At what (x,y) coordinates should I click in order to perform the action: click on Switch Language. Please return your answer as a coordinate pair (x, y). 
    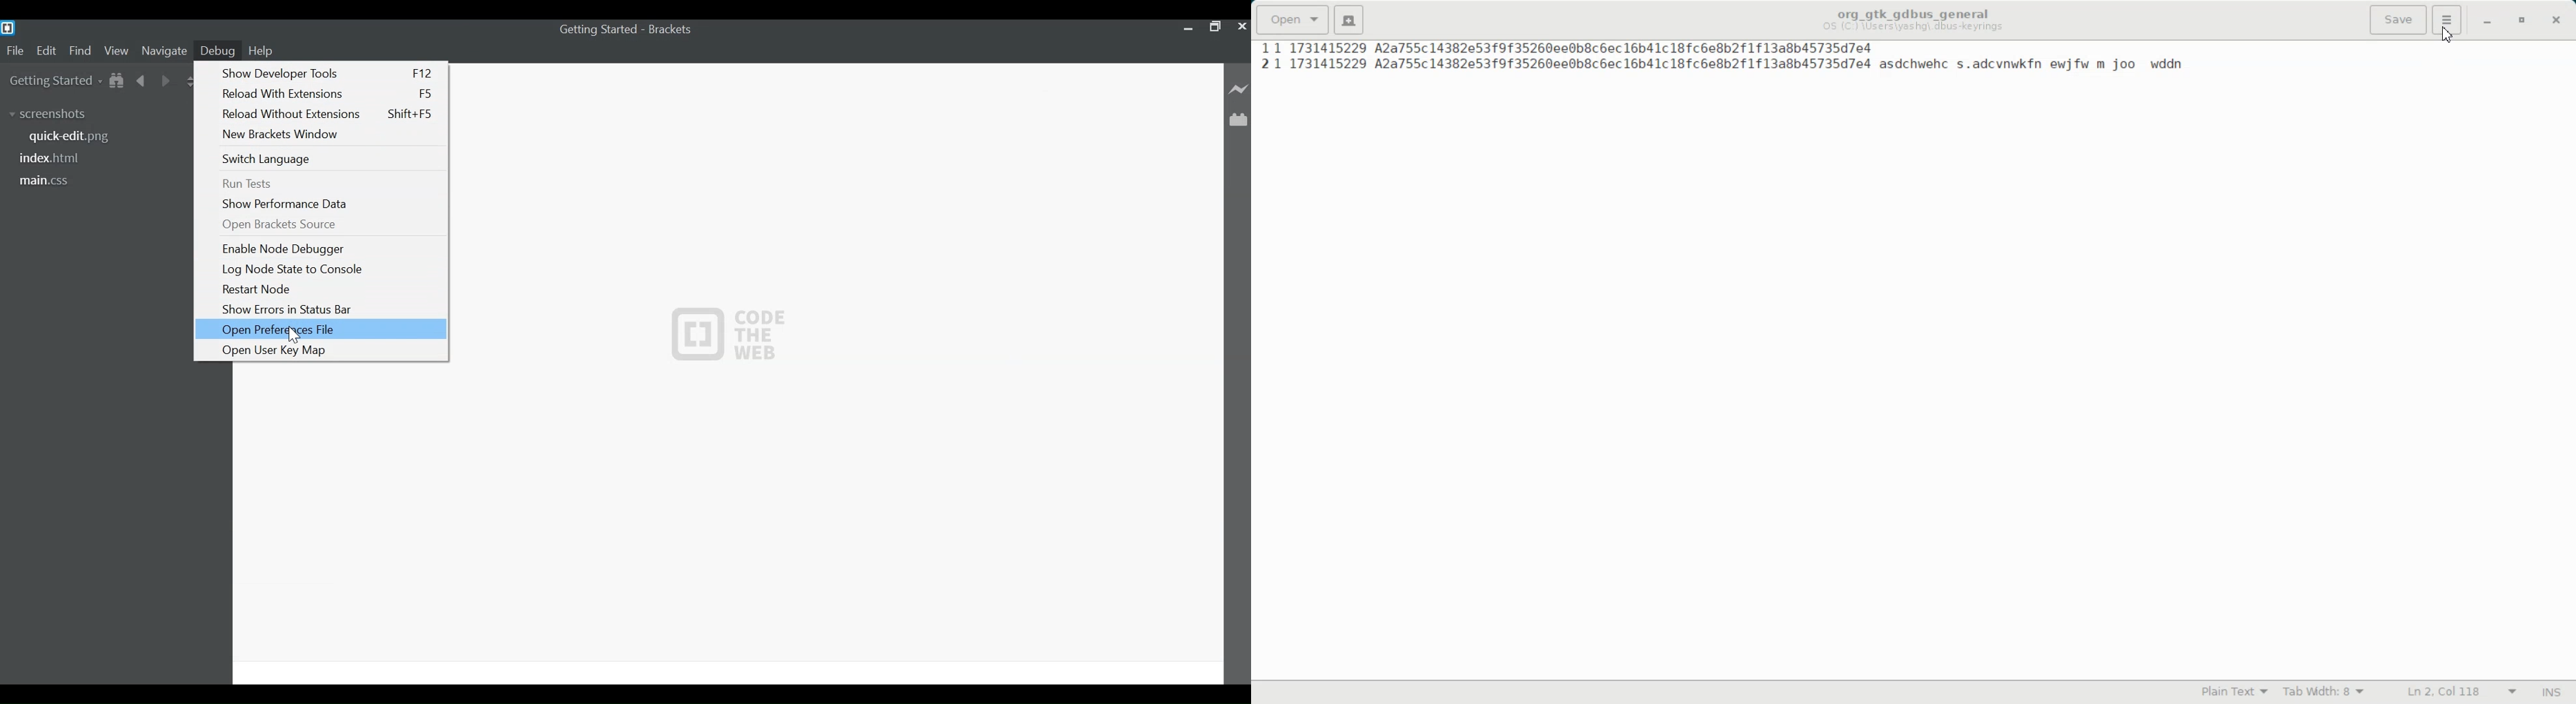
    Looking at the image, I should click on (330, 160).